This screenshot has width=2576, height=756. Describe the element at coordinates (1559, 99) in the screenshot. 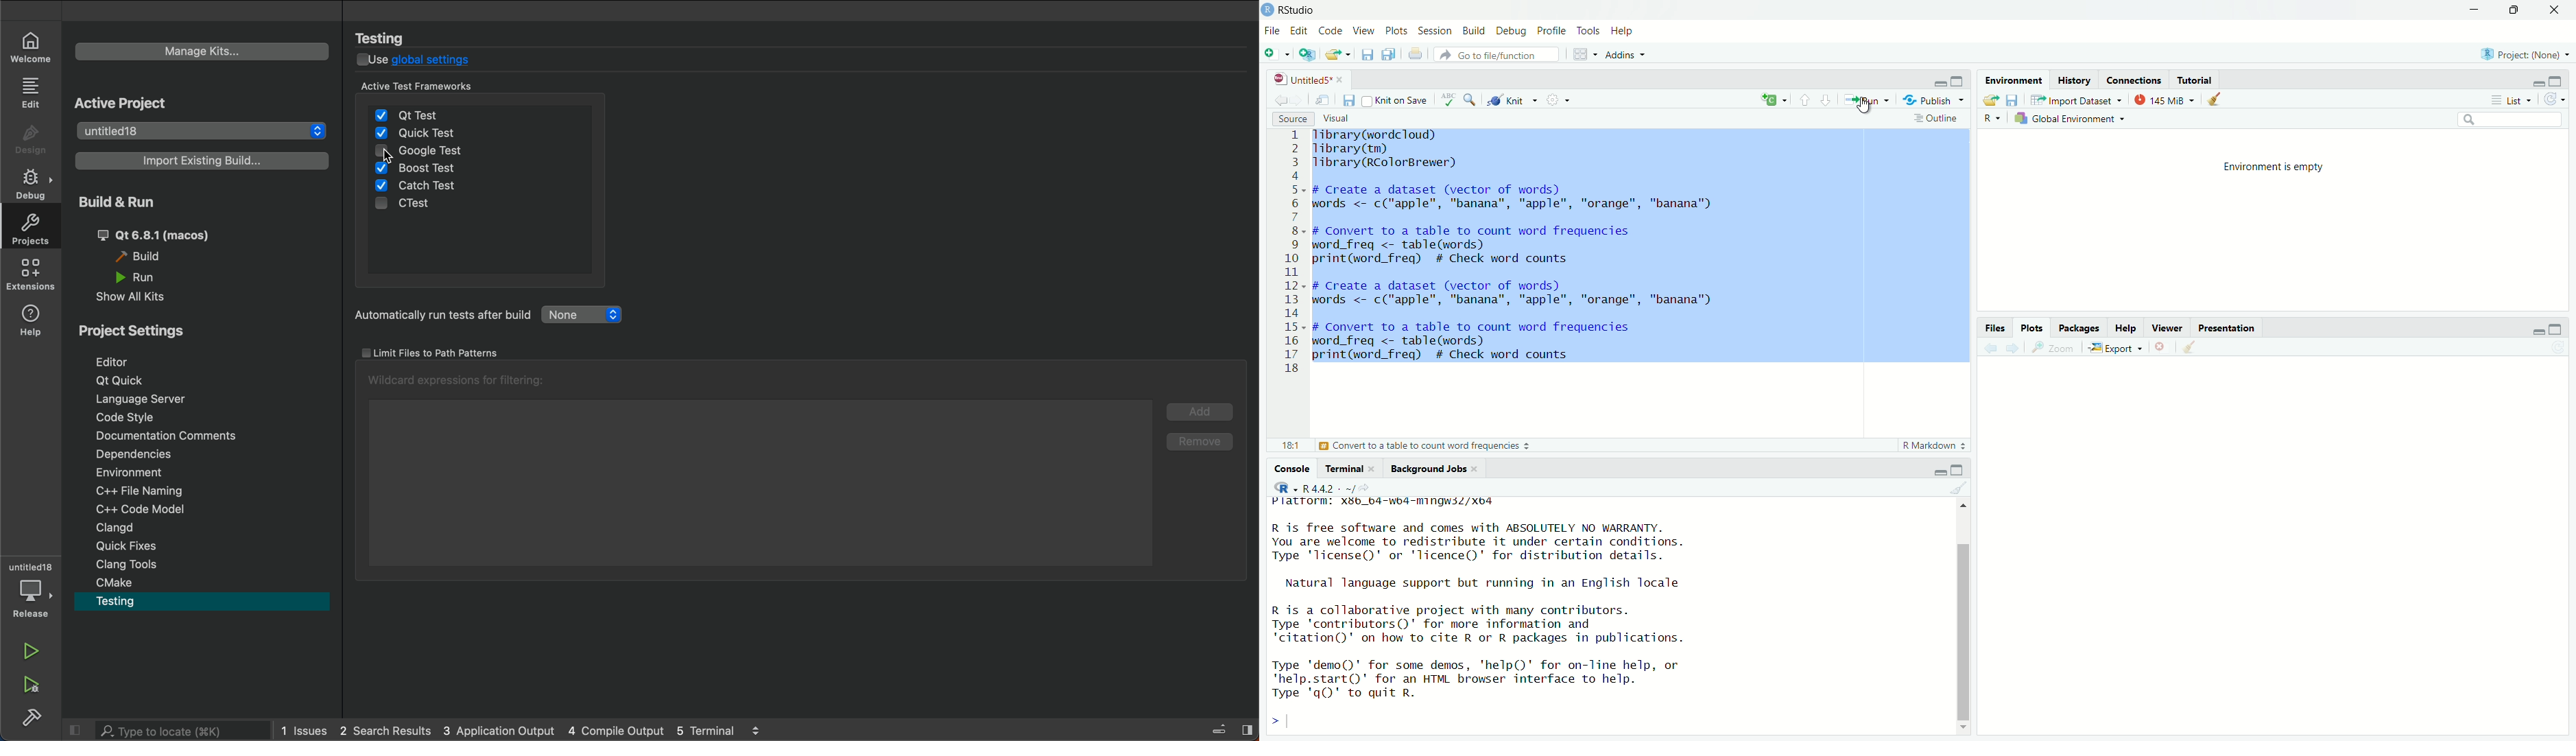

I see `Settings` at that location.